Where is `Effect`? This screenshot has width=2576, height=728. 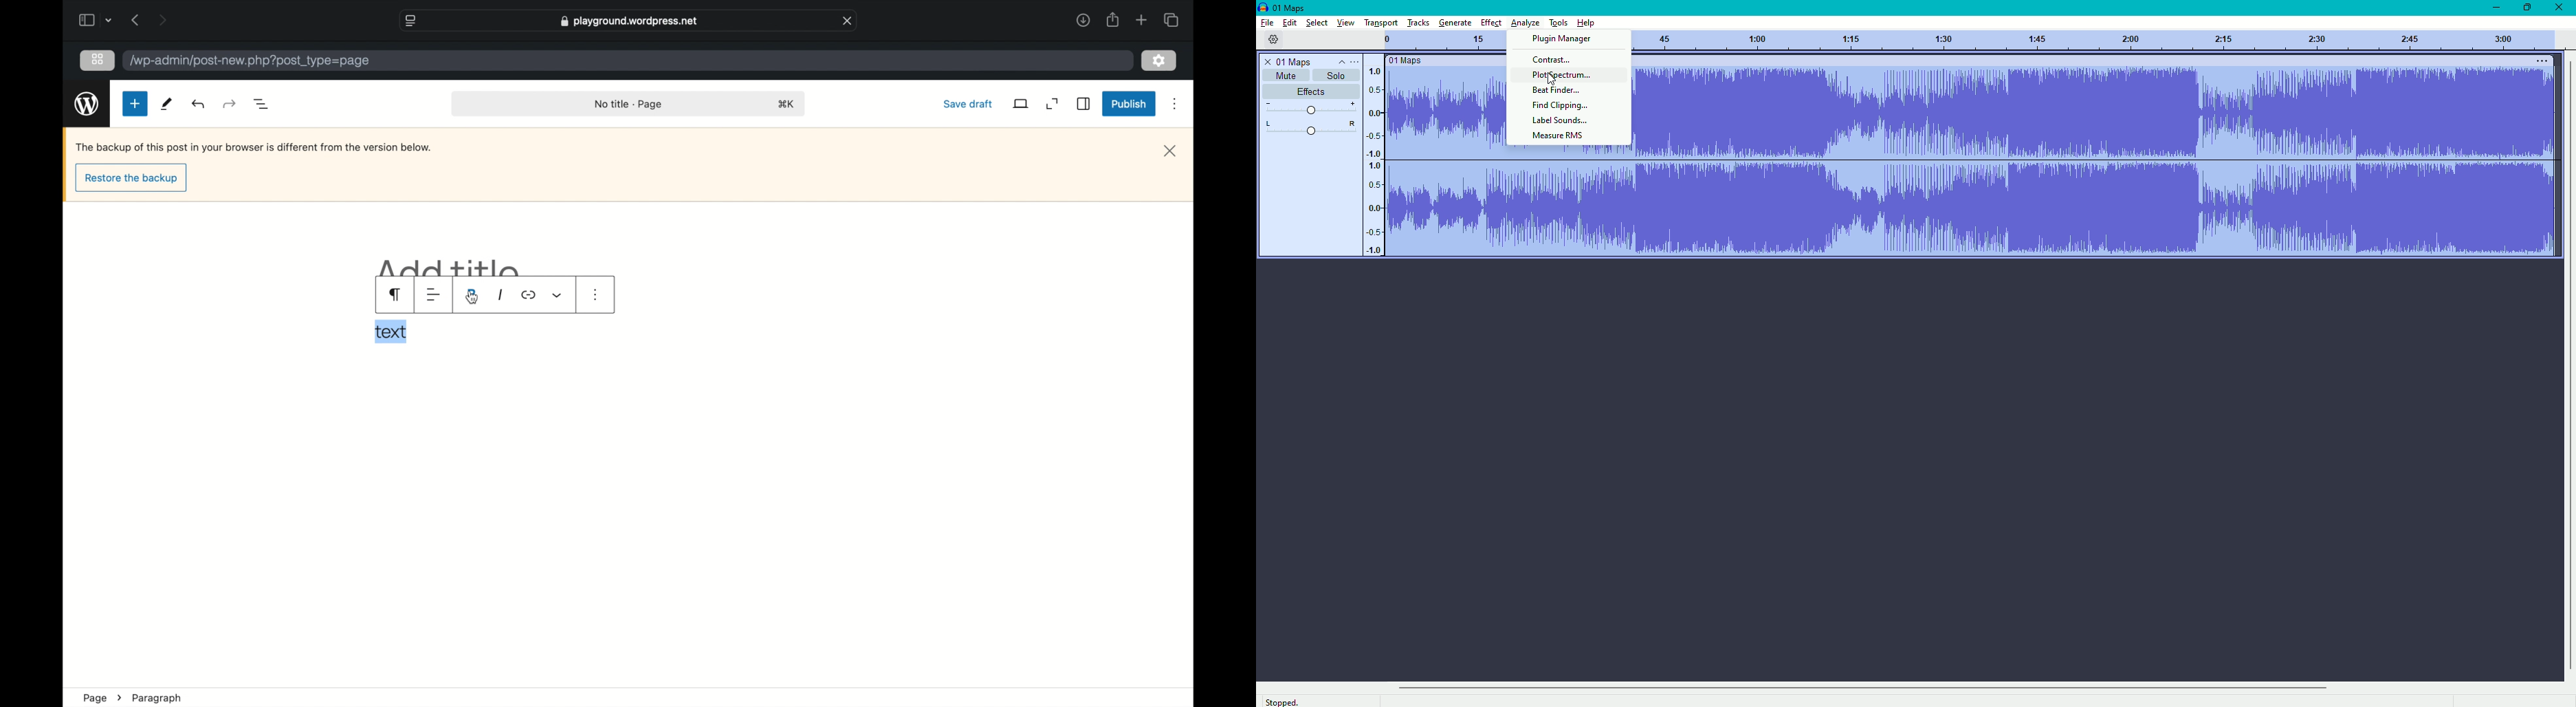 Effect is located at coordinates (1488, 23).